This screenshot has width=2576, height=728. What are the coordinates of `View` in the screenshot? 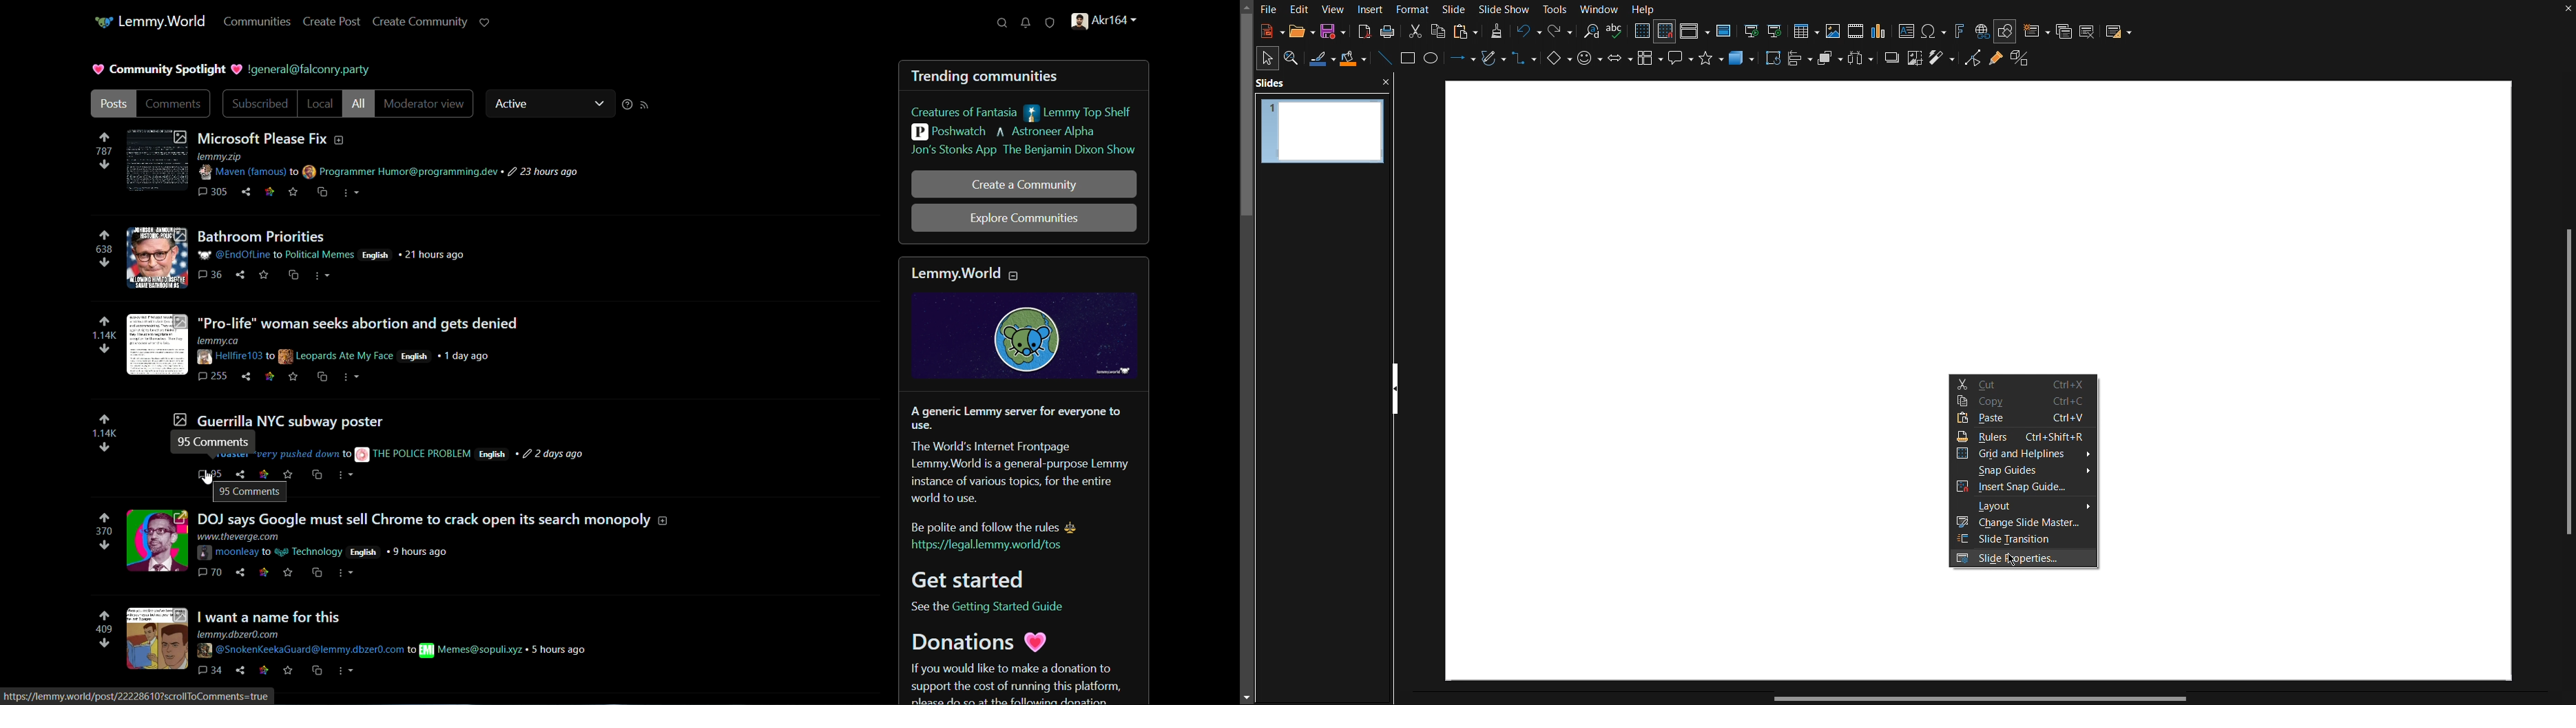 It's located at (1333, 9).